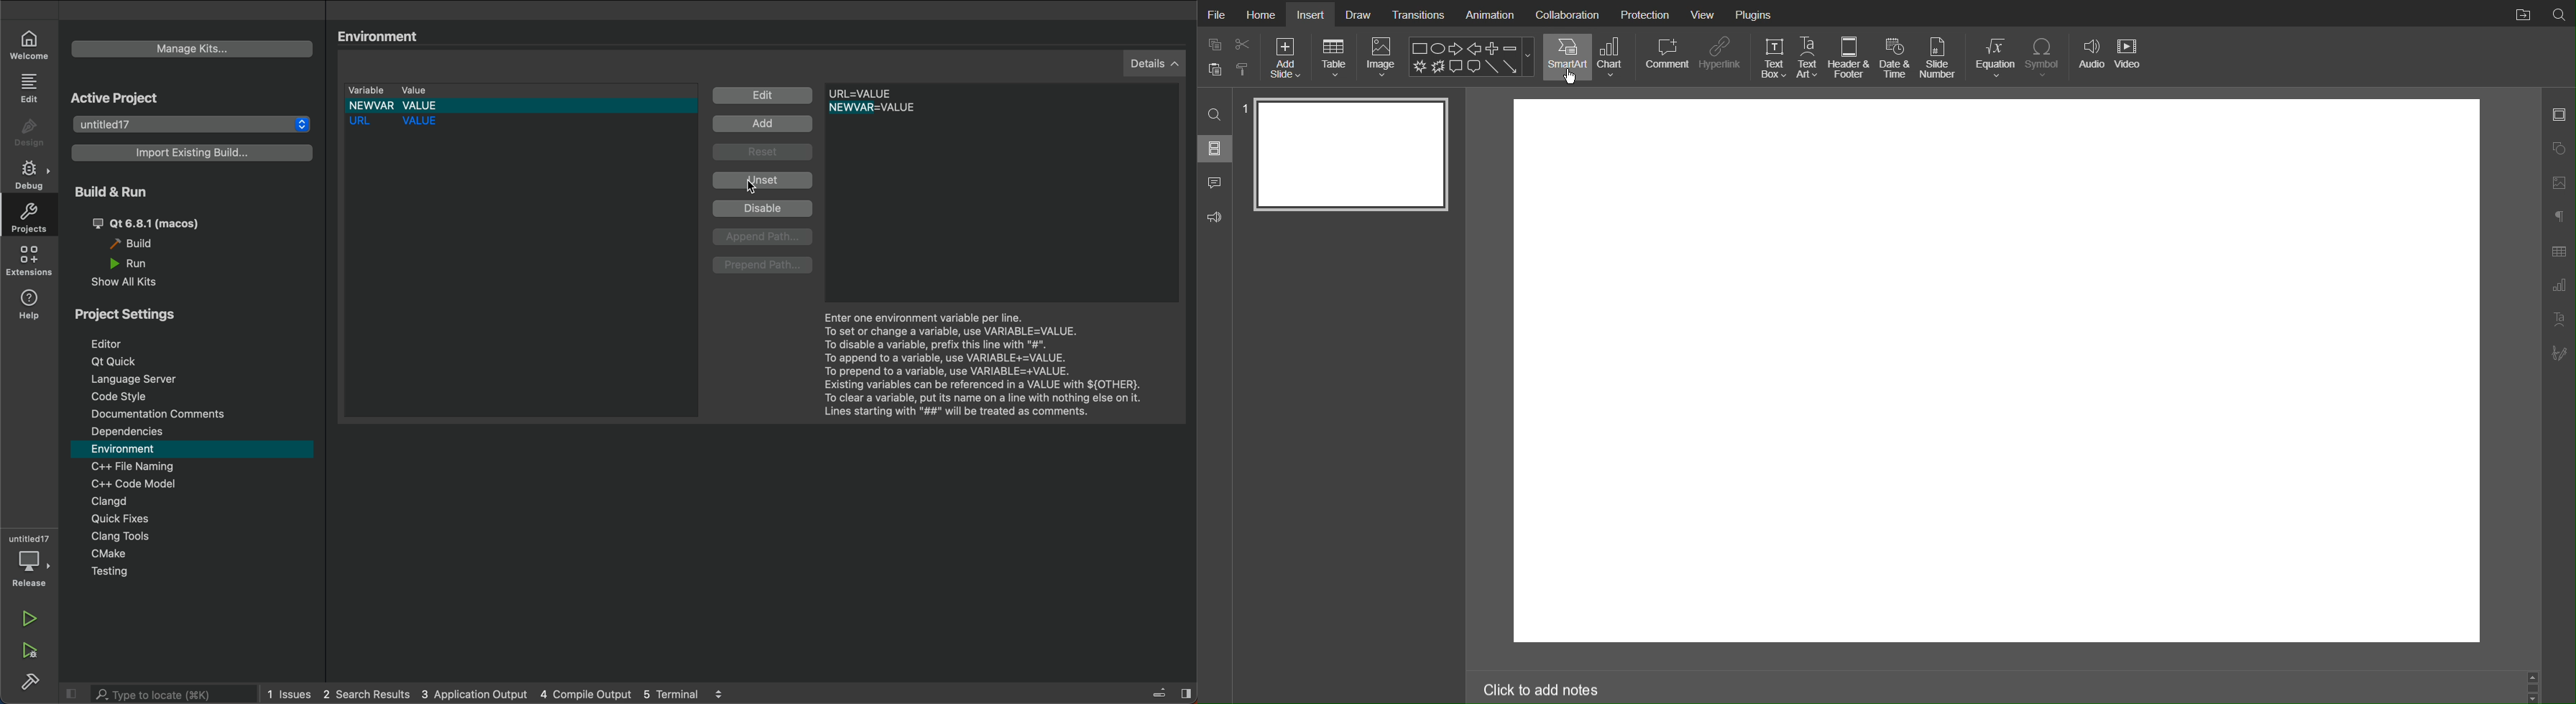 This screenshot has height=728, width=2576. I want to click on help, so click(28, 307).